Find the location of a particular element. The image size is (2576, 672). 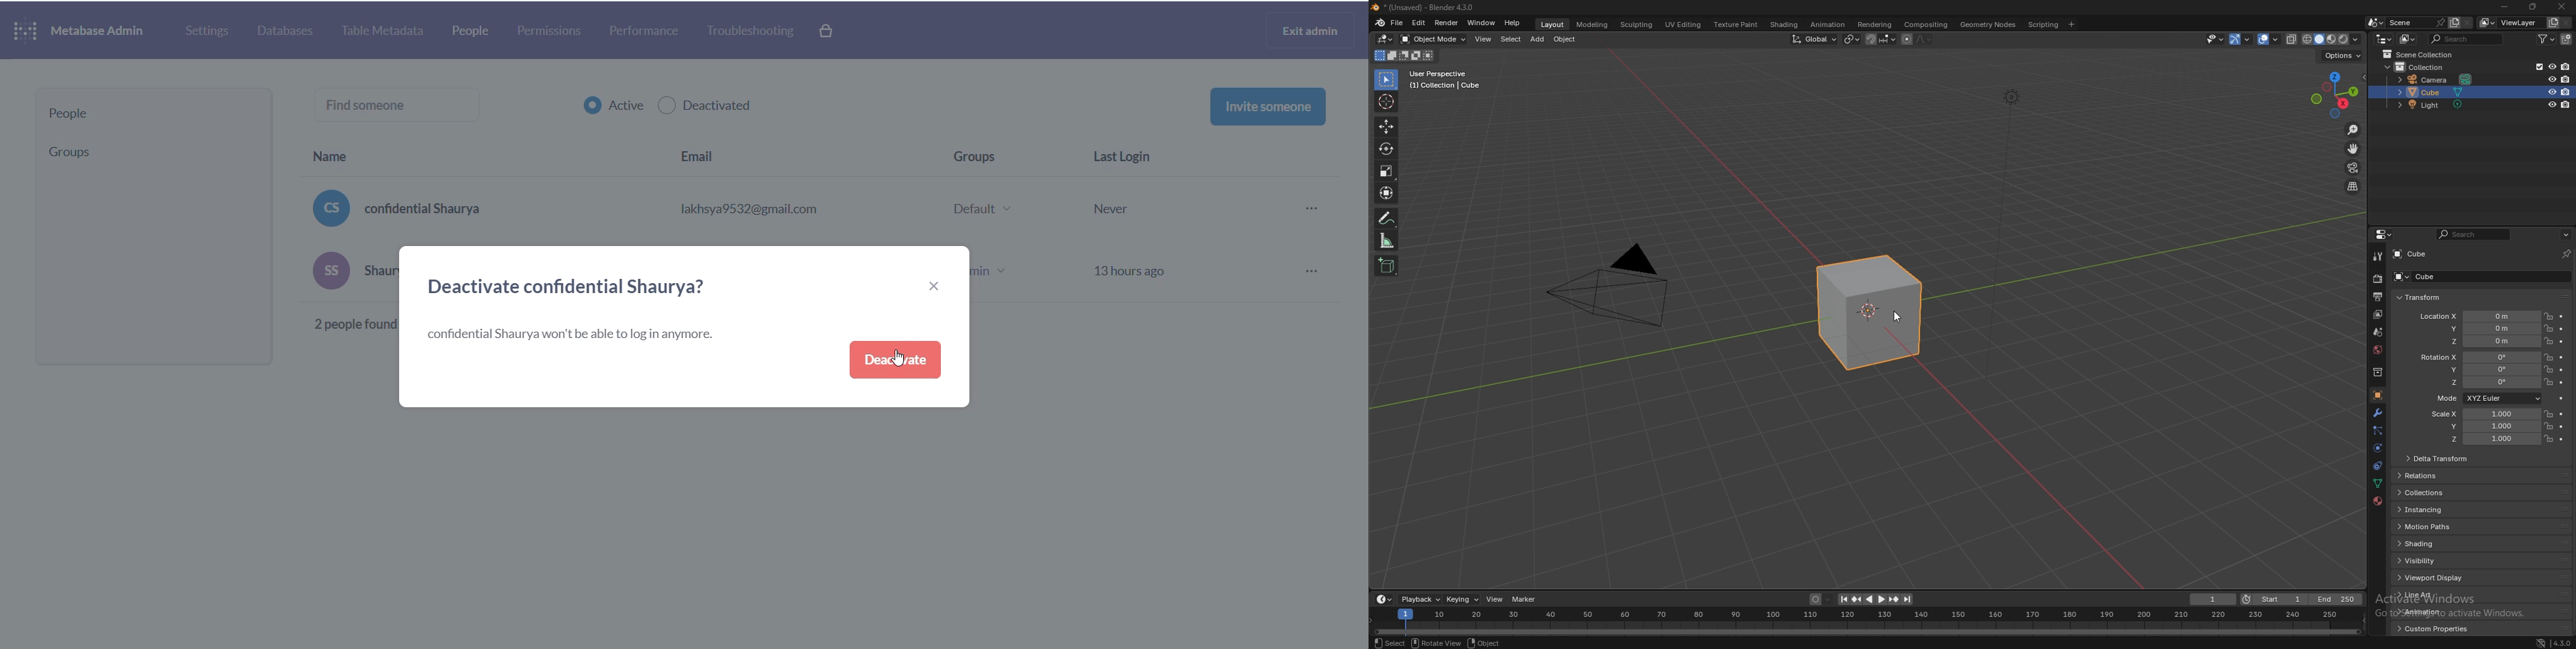

particles is located at coordinates (2379, 432).